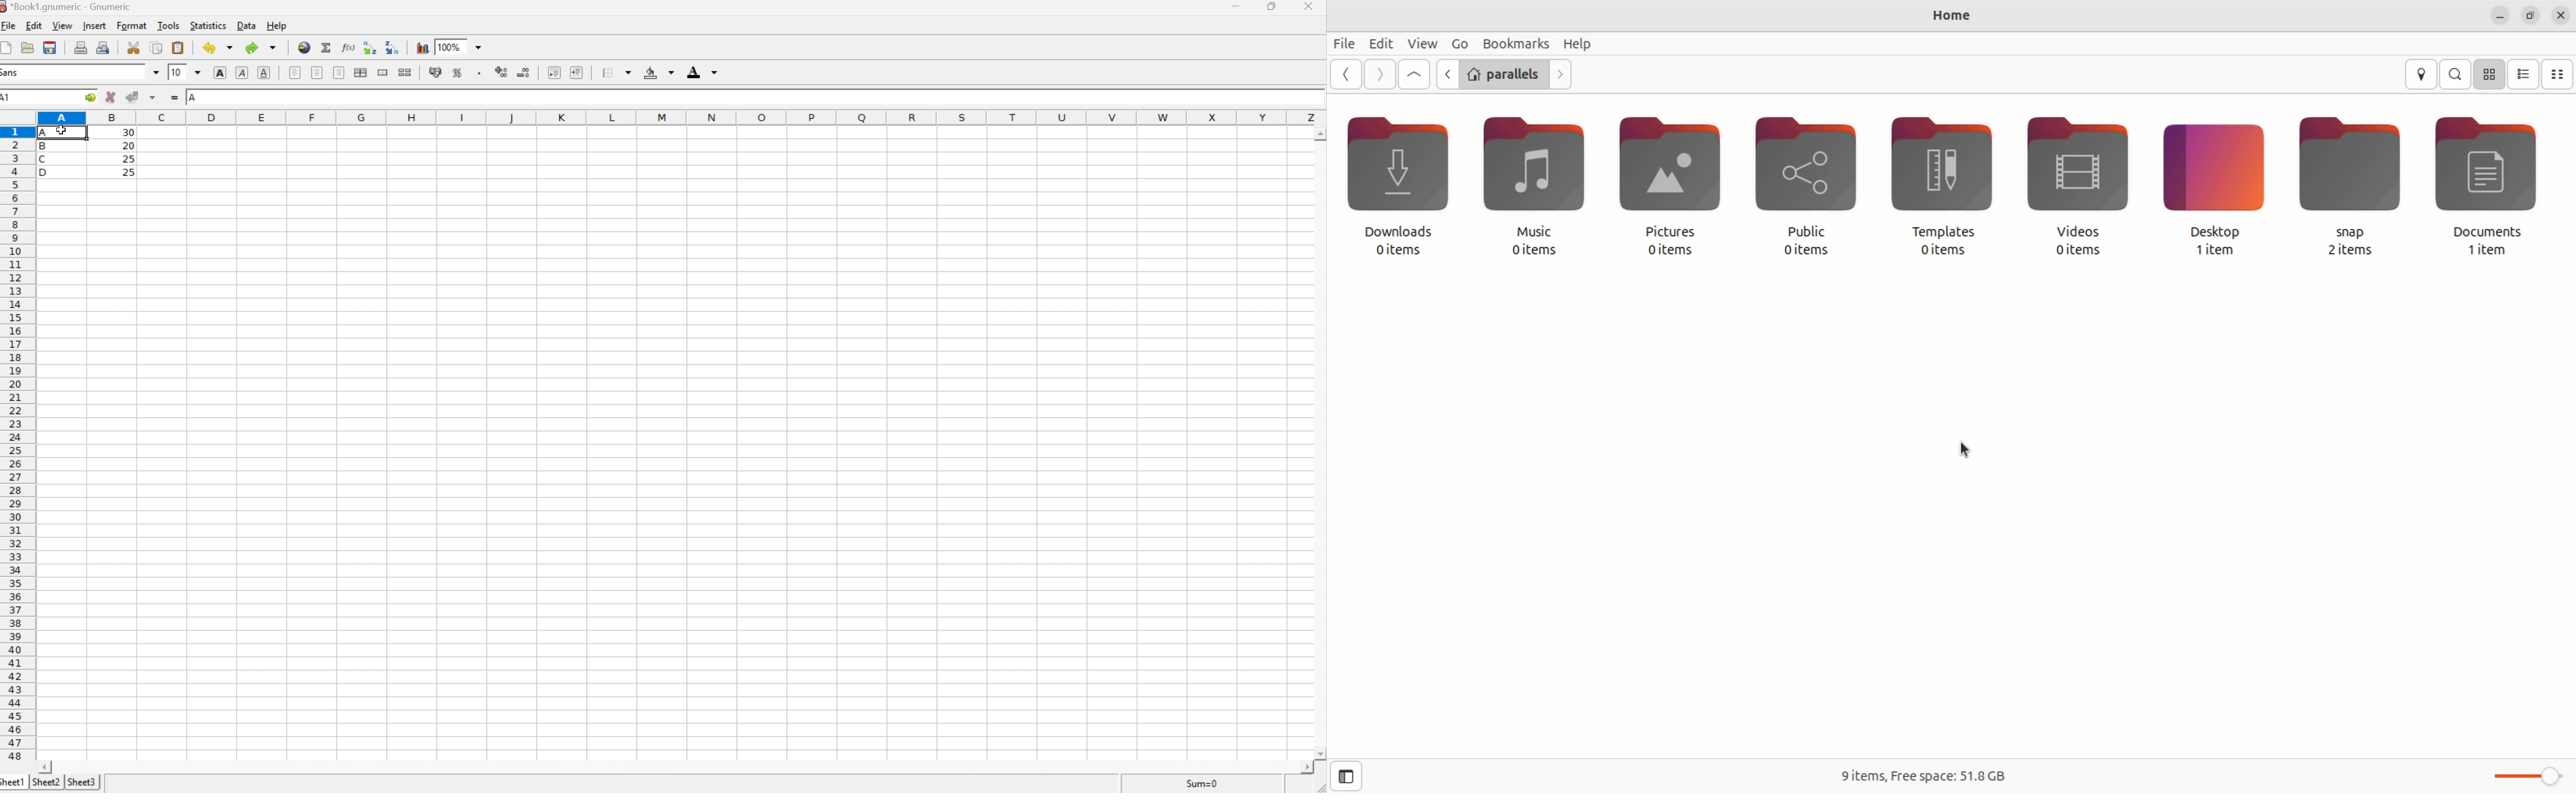 Image resolution: width=2576 pixels, height=812 pixels. I want to click on search, so click(2457, 73).